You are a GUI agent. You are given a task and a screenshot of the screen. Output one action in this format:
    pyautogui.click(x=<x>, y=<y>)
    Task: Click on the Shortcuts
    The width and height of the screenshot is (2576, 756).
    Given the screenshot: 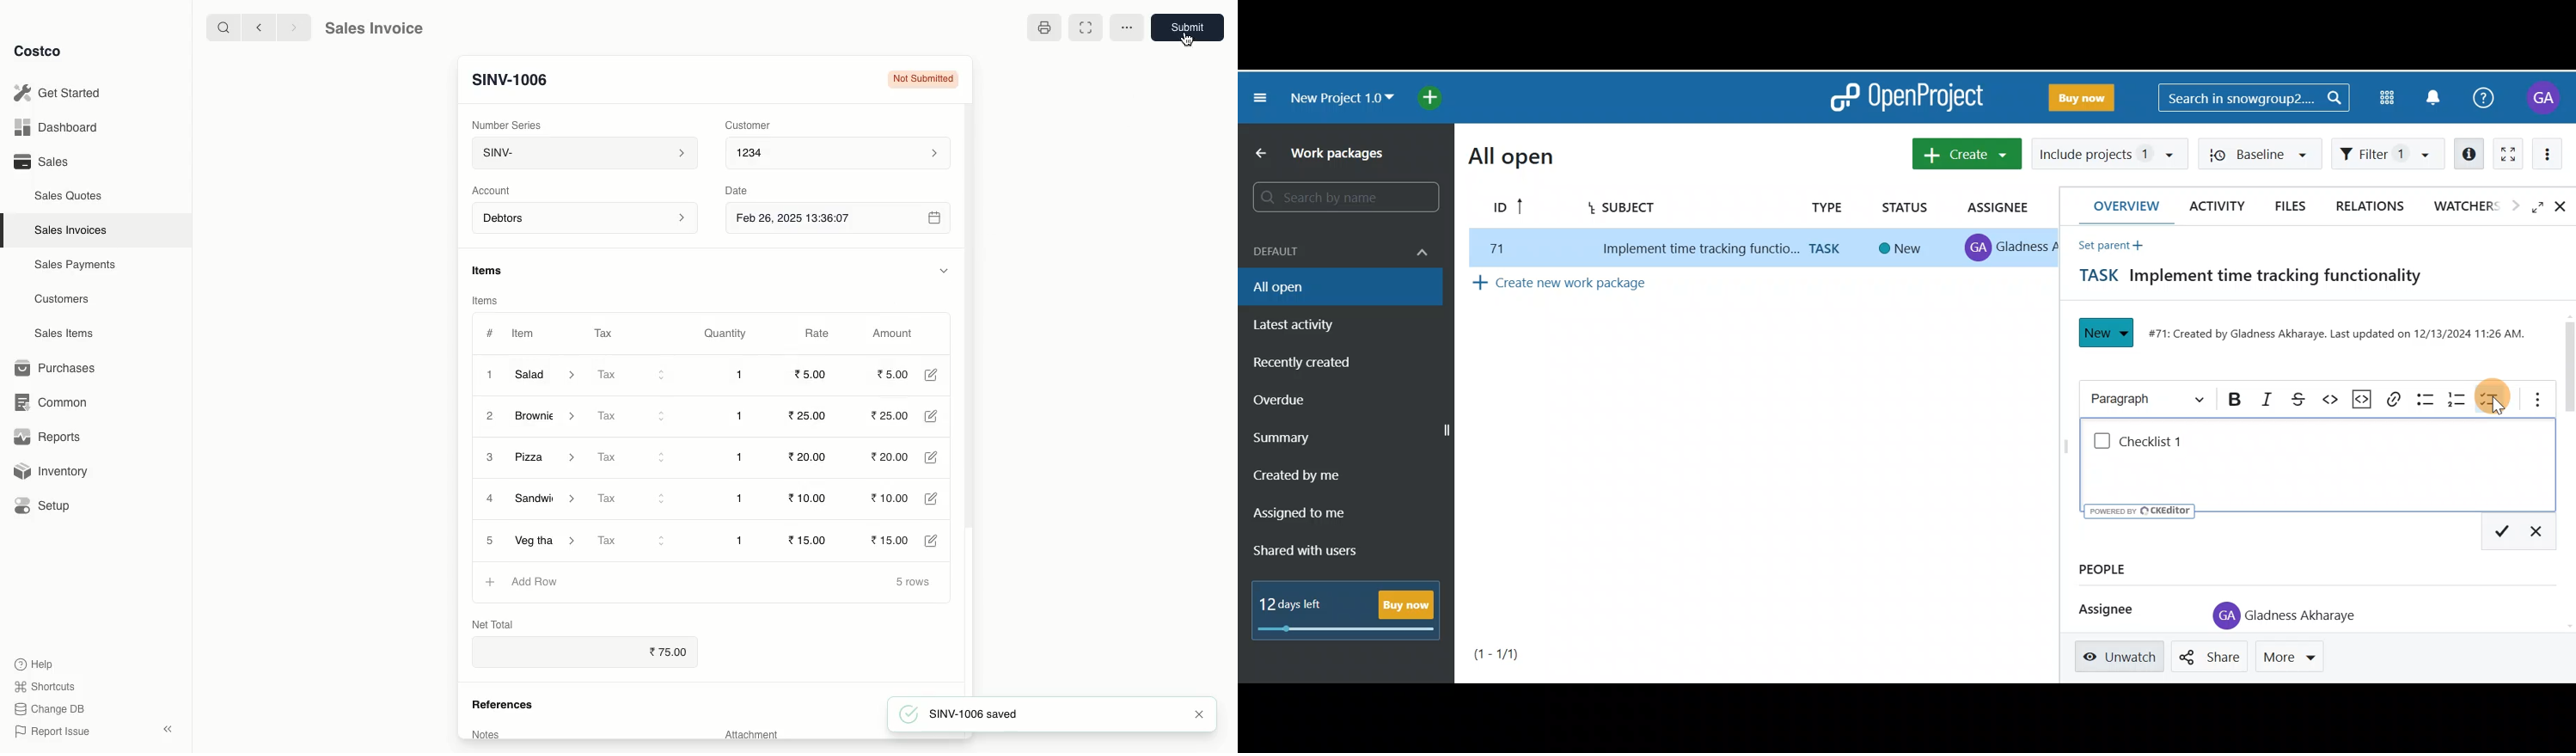 What is the action you would take?
    pyautogui.click(x=44, y=687)
    